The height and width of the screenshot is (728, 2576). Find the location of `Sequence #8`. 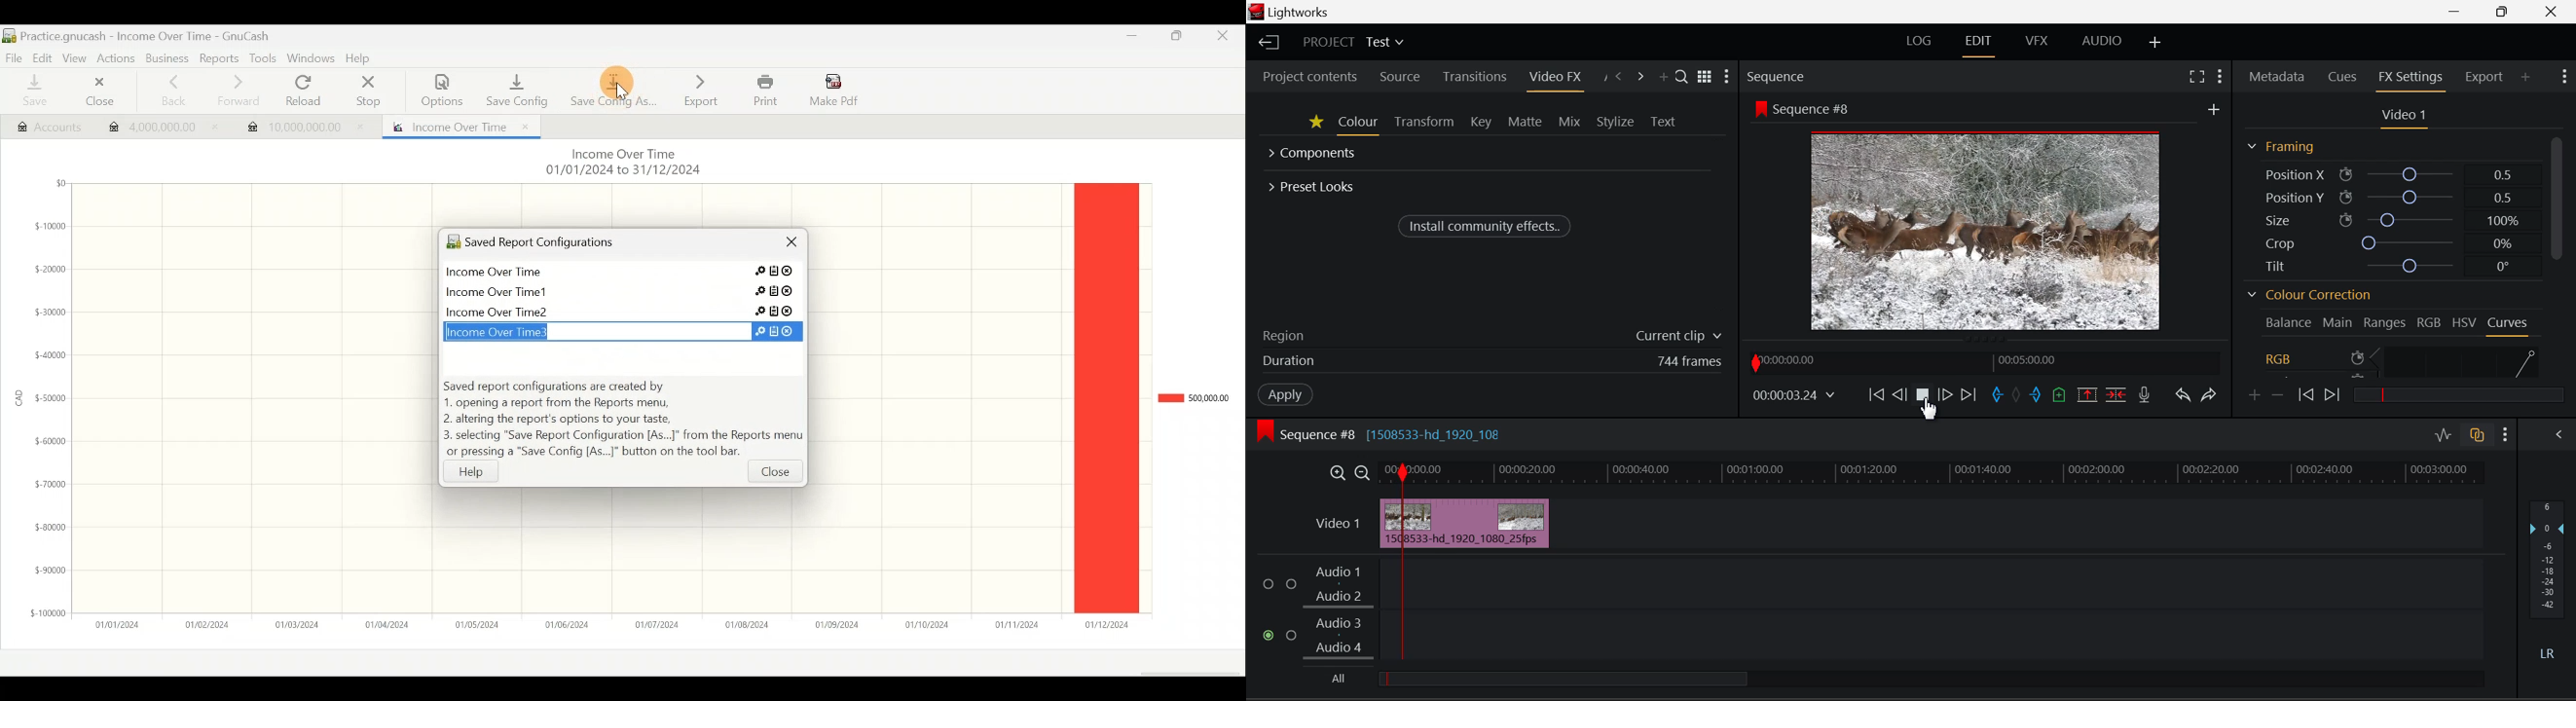

Sequence #8 is located at coordinates (1805, 108).